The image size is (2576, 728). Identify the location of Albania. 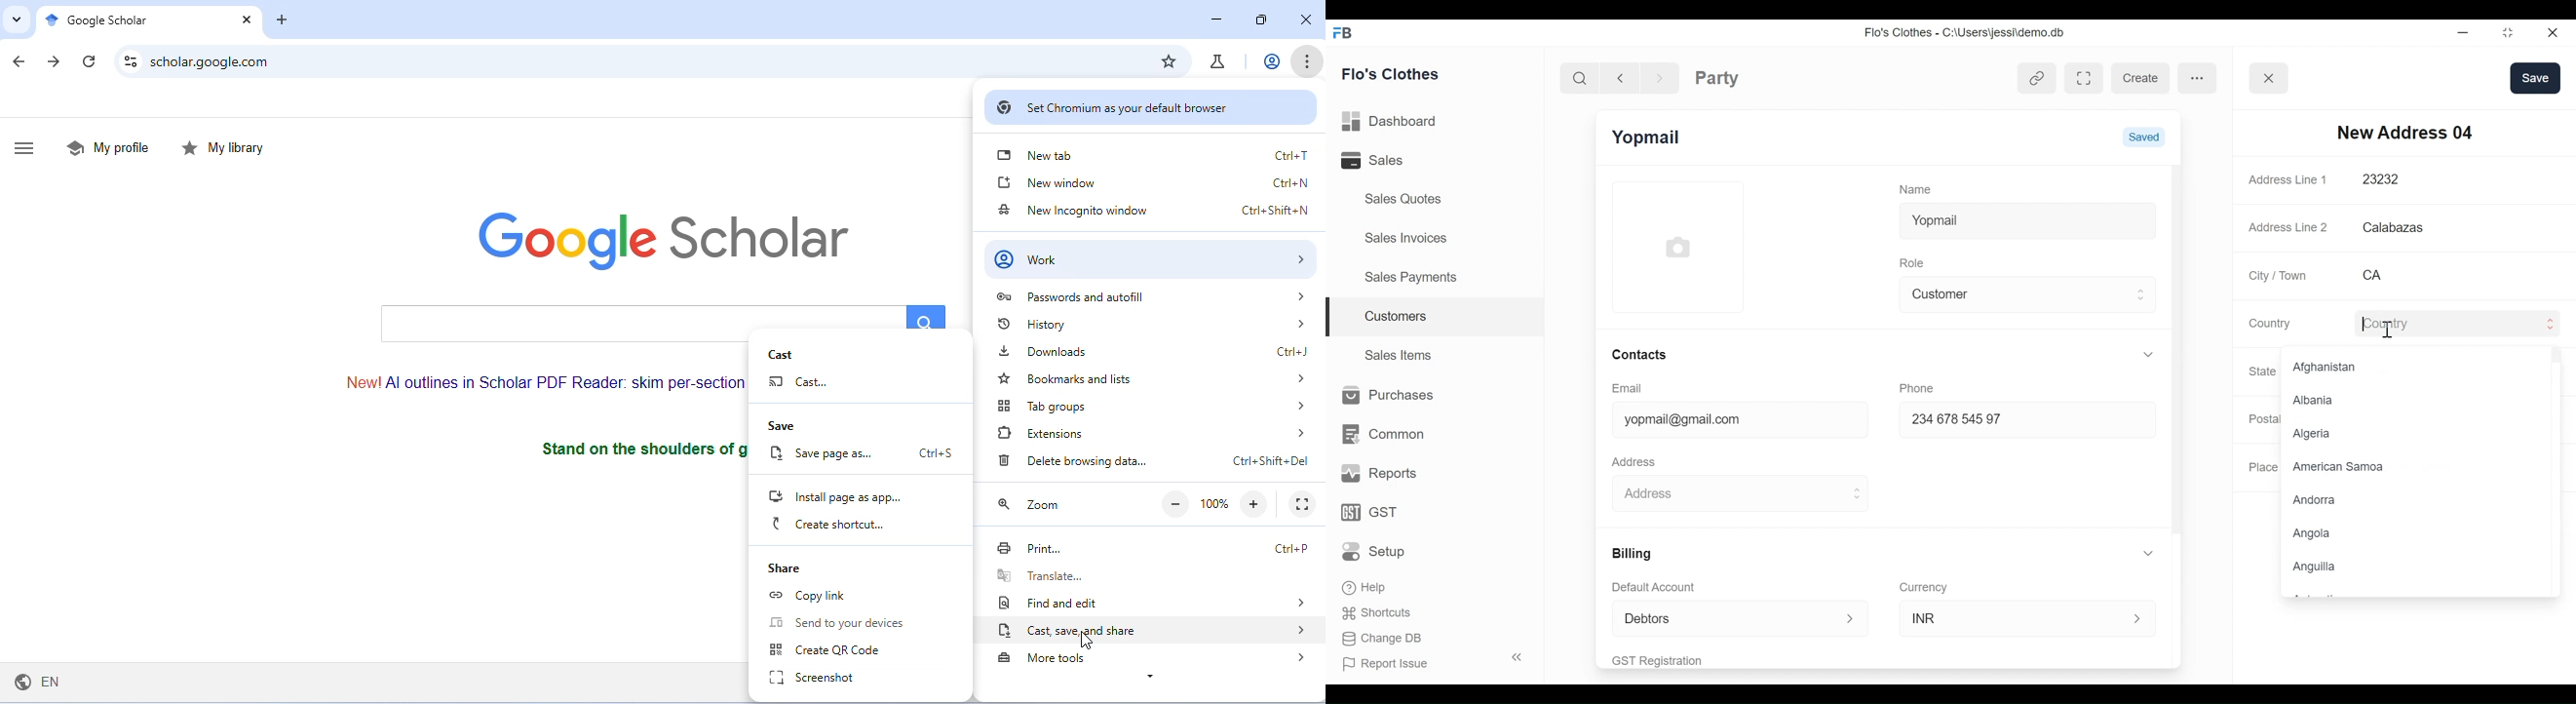
(2316, 400).